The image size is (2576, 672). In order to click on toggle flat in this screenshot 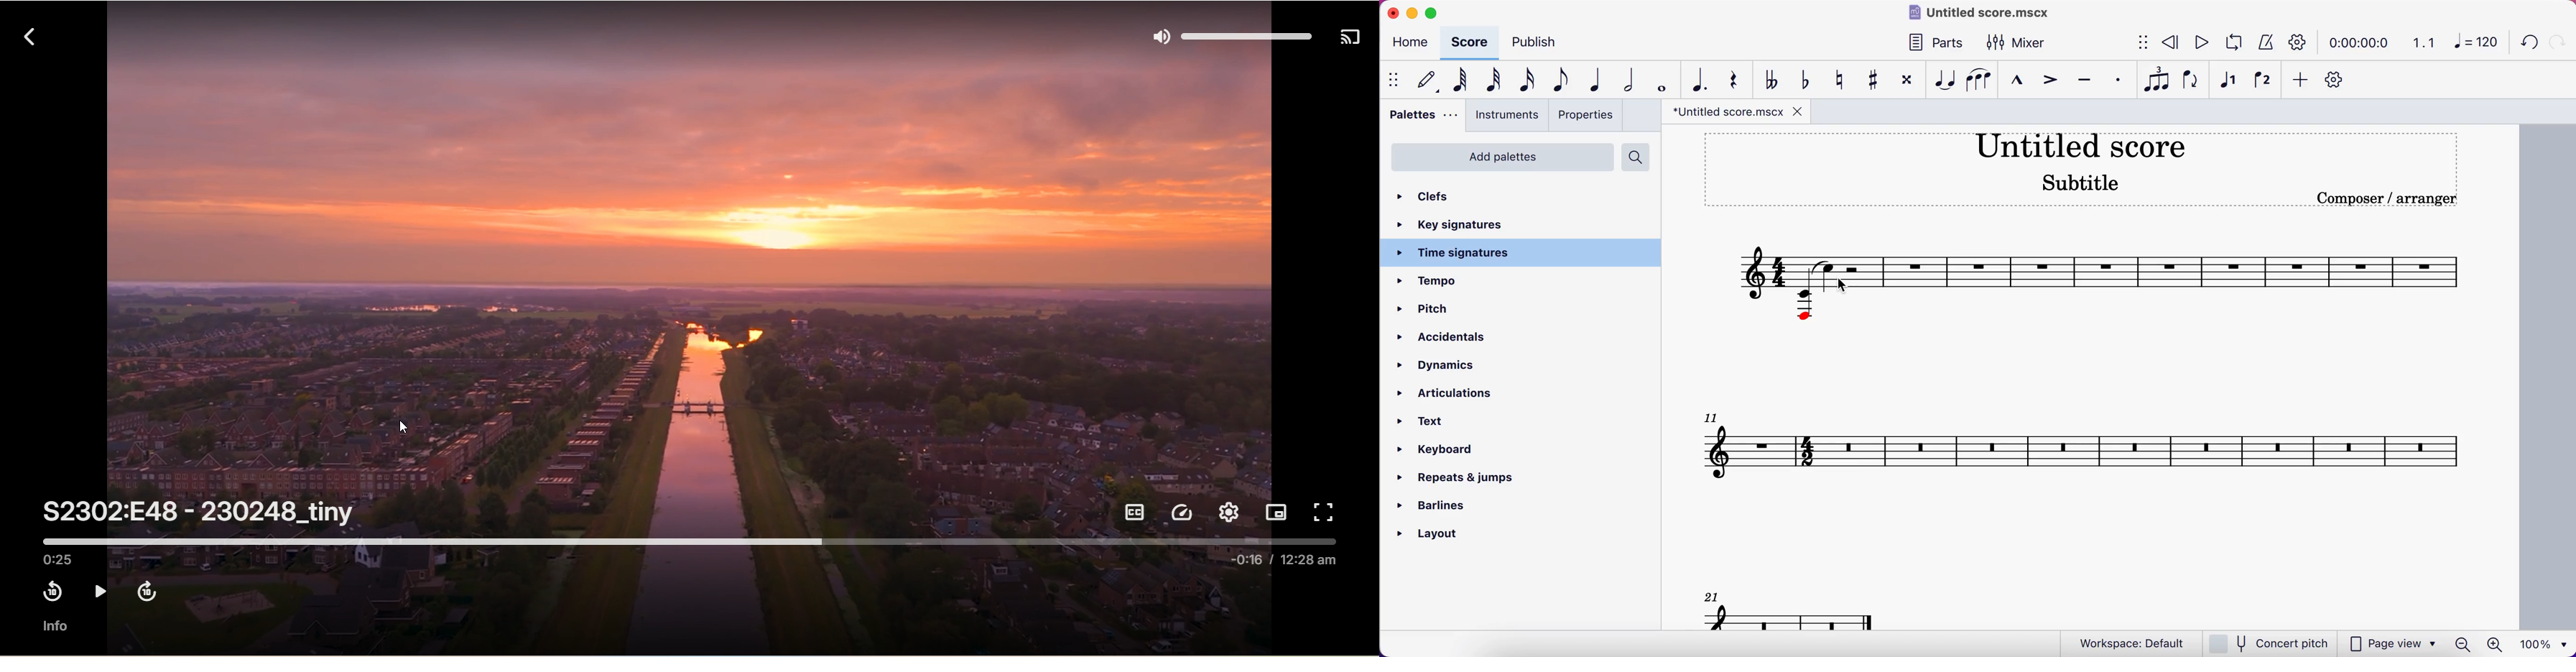, I will do `click(1804, 81)`.